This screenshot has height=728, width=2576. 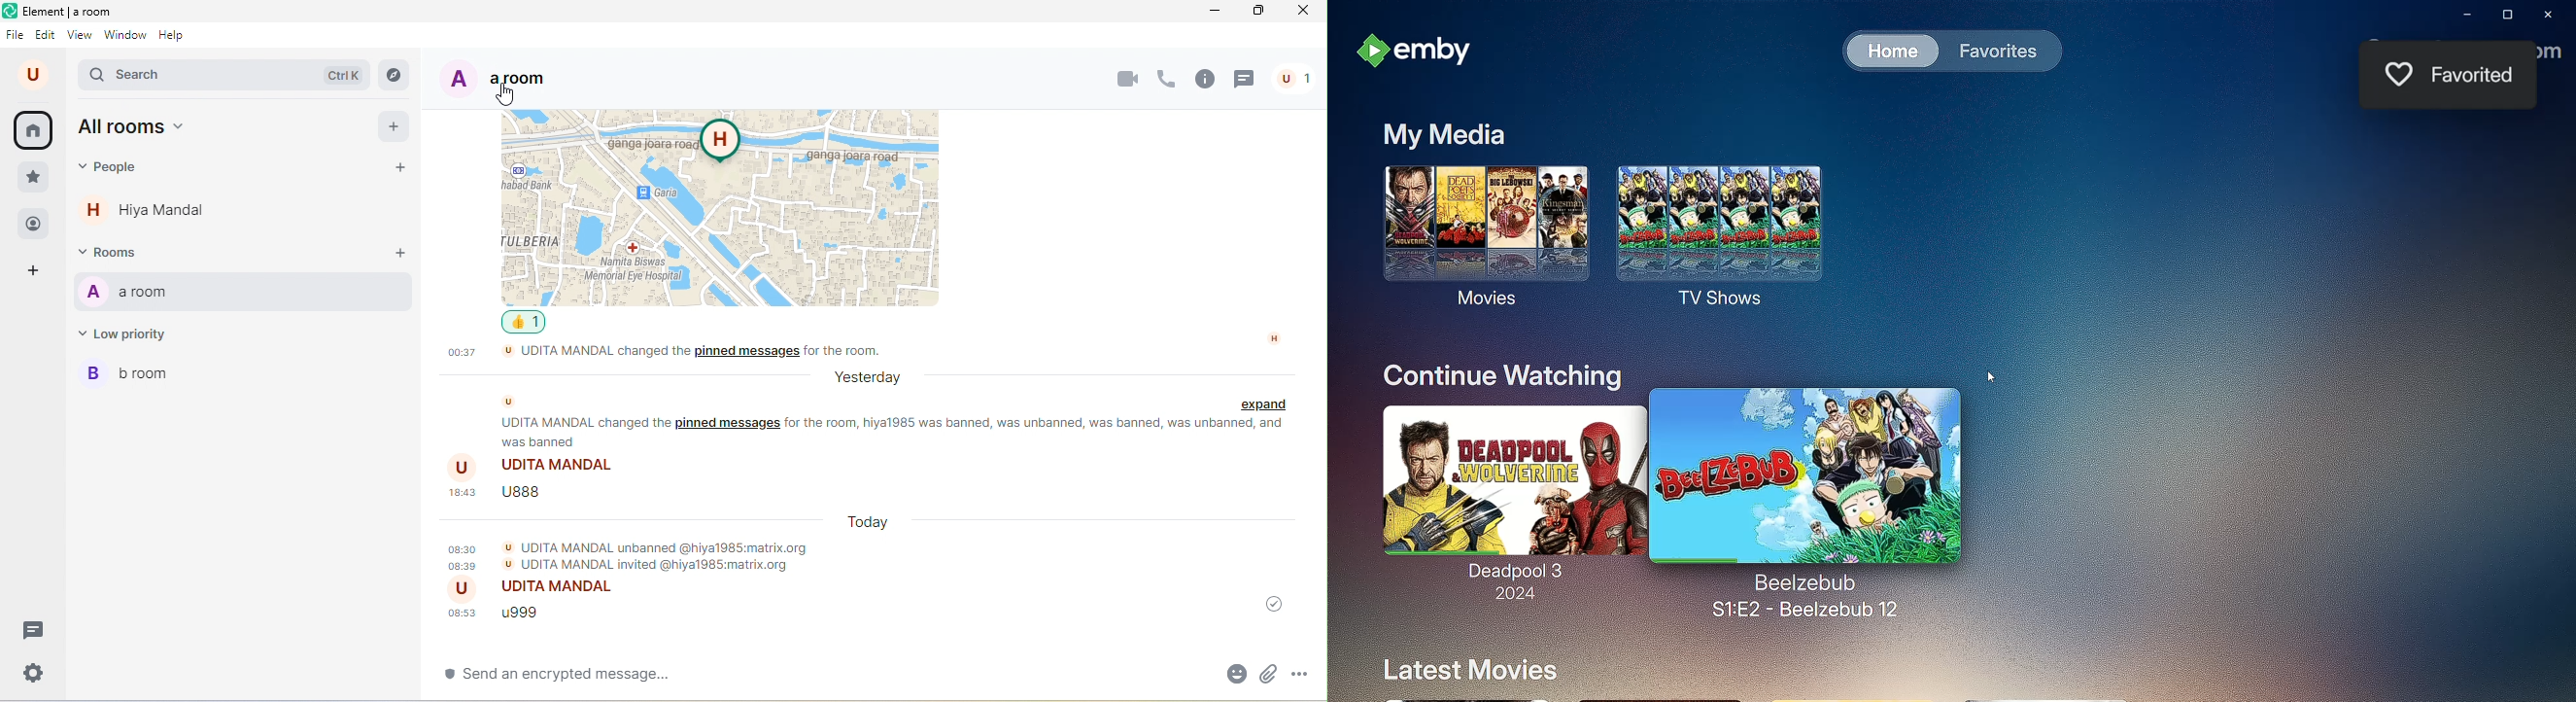 I want to click on edit, so click(x=47, y=35).